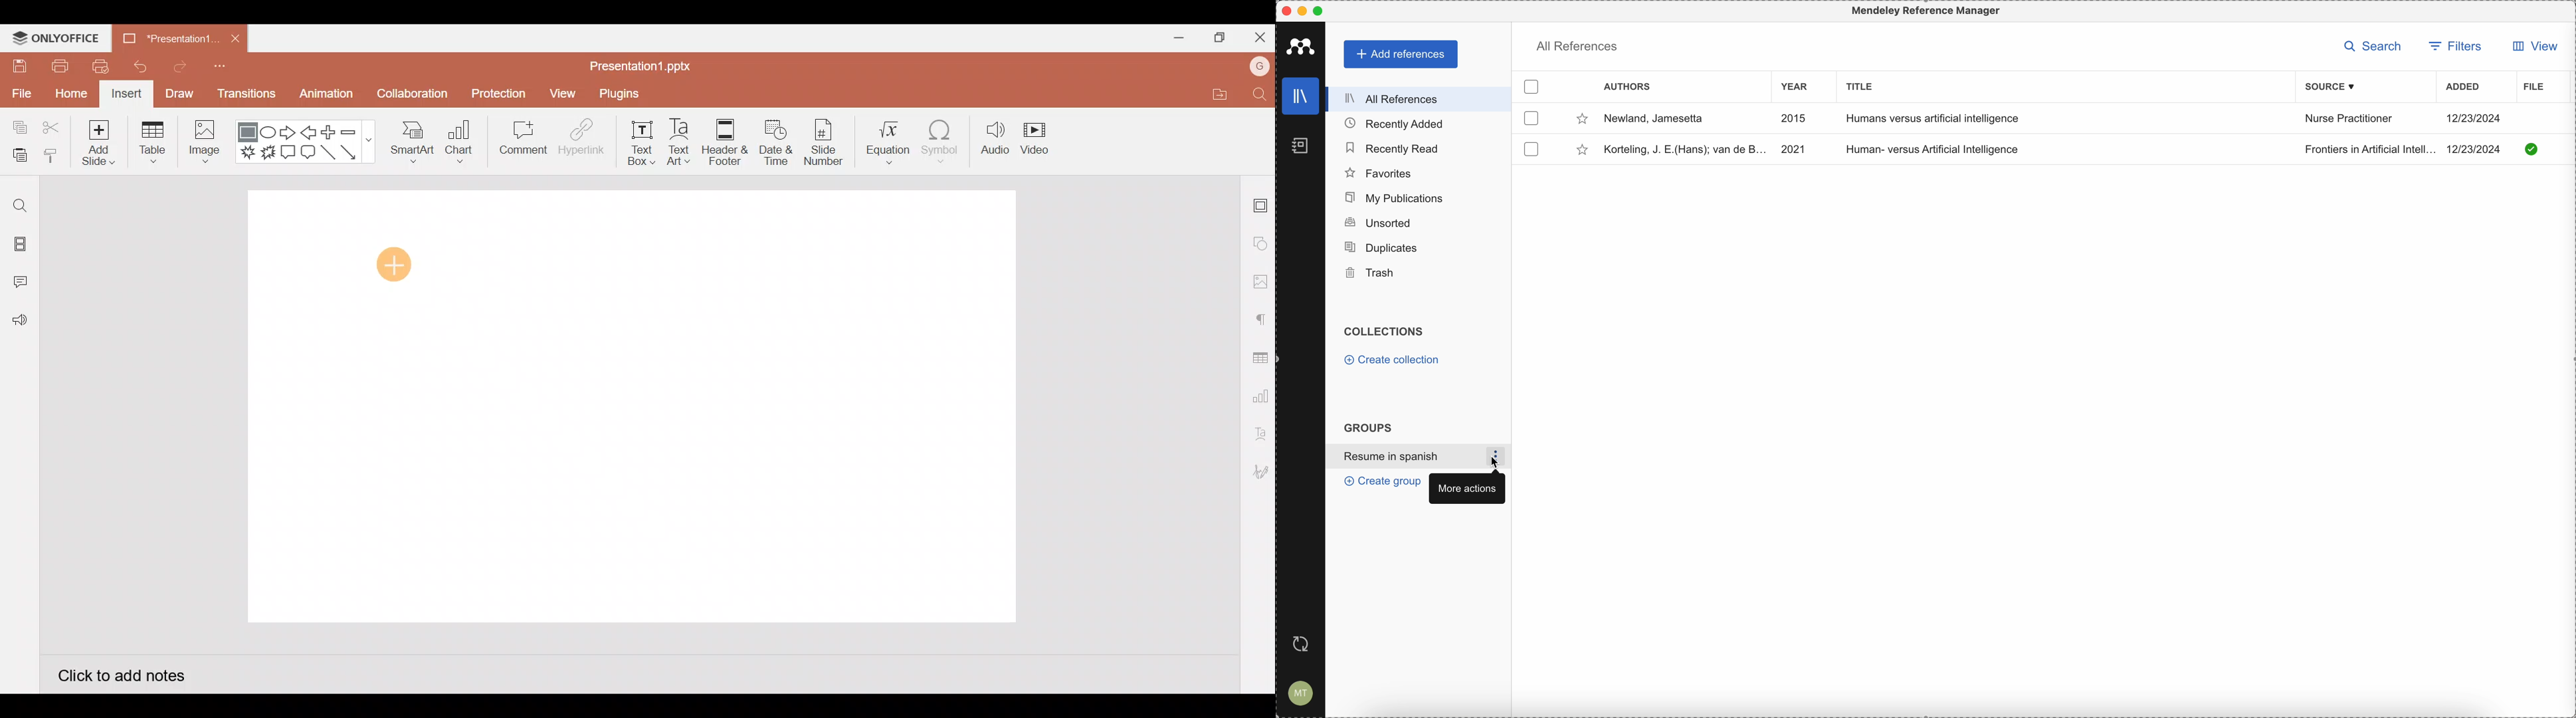 The height and width of the screenshot is (728, 2576). I want to click on Click to add notes, so click(121, 674).